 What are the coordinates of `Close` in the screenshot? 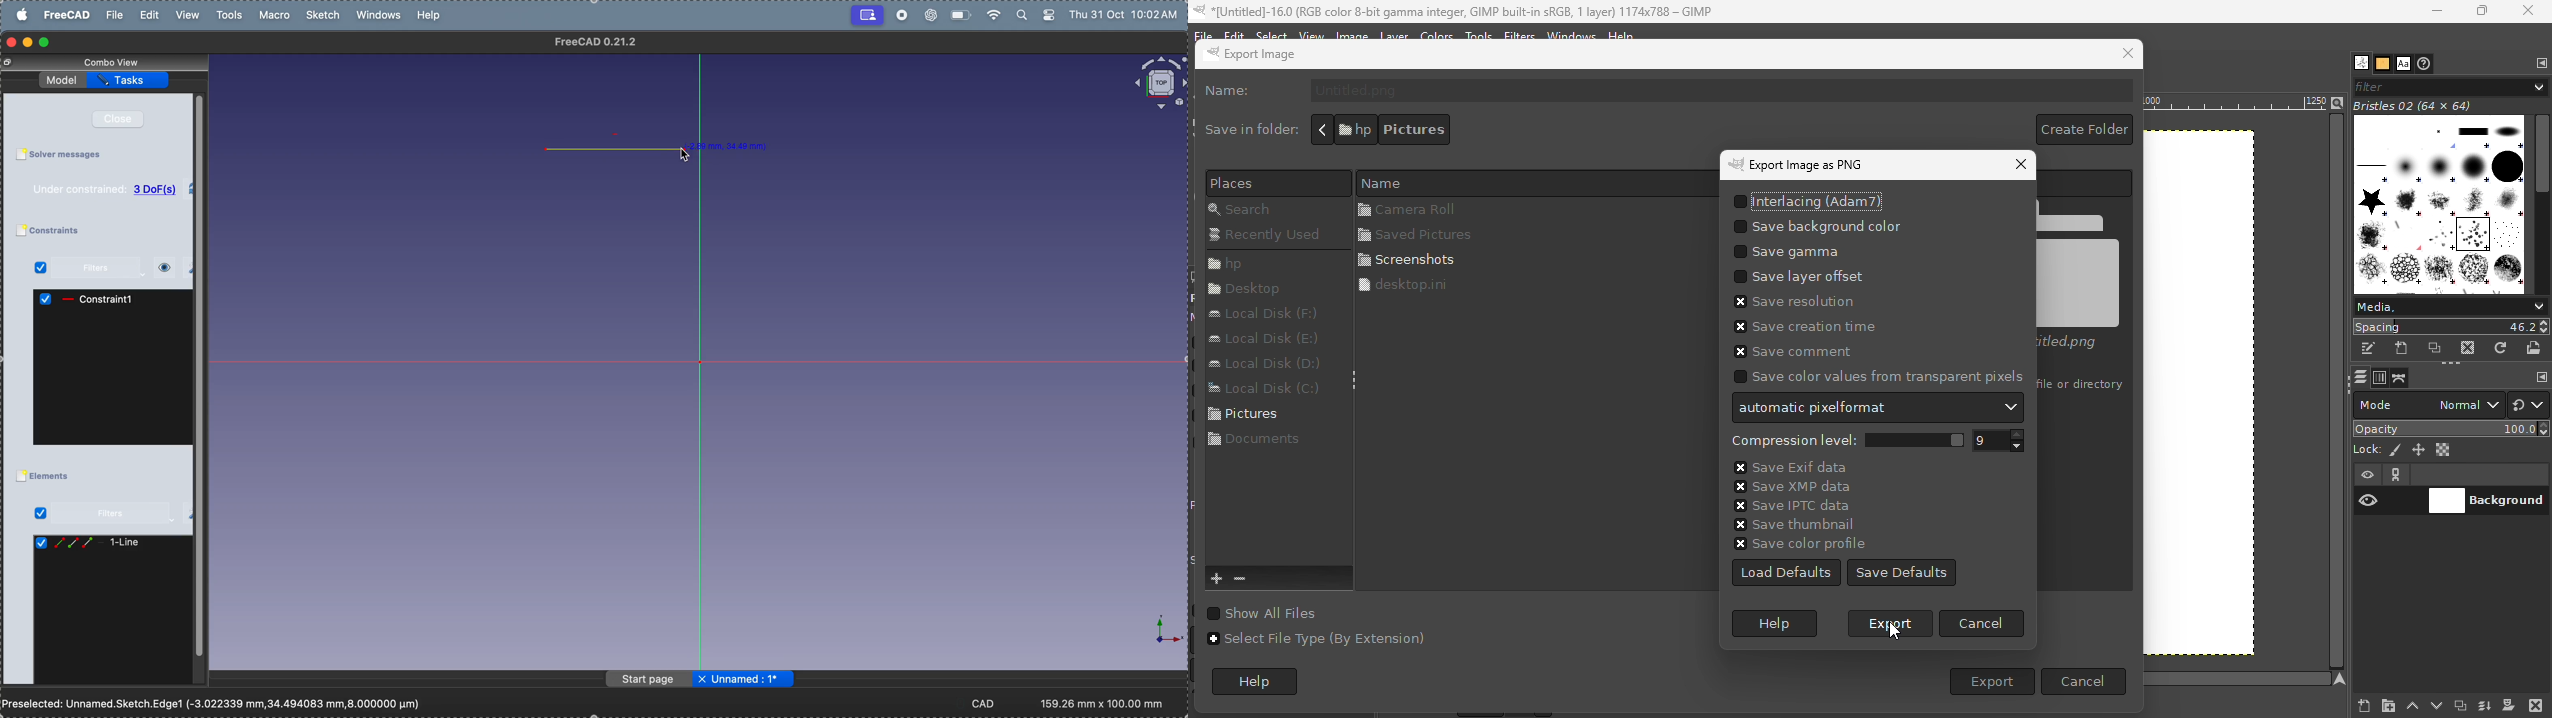 It's located at (2529, 11).